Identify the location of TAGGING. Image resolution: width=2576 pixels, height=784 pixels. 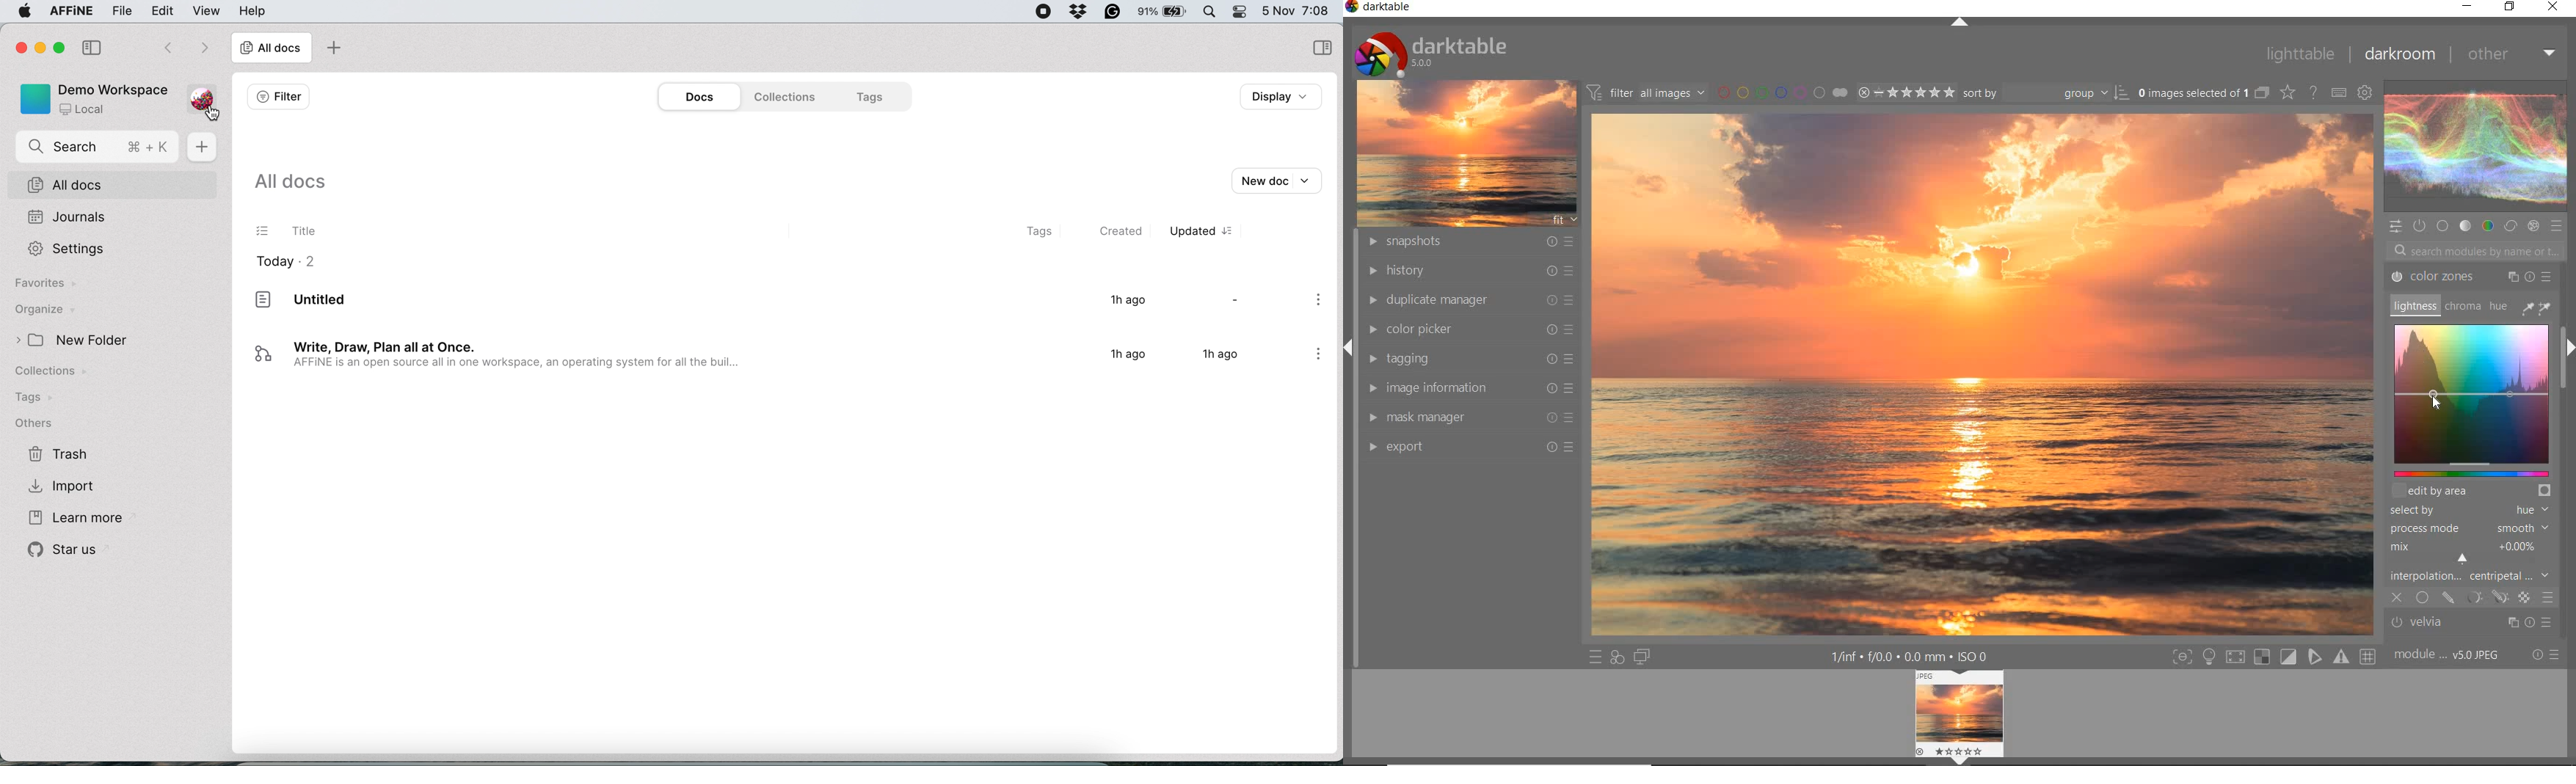
(1469, 357).